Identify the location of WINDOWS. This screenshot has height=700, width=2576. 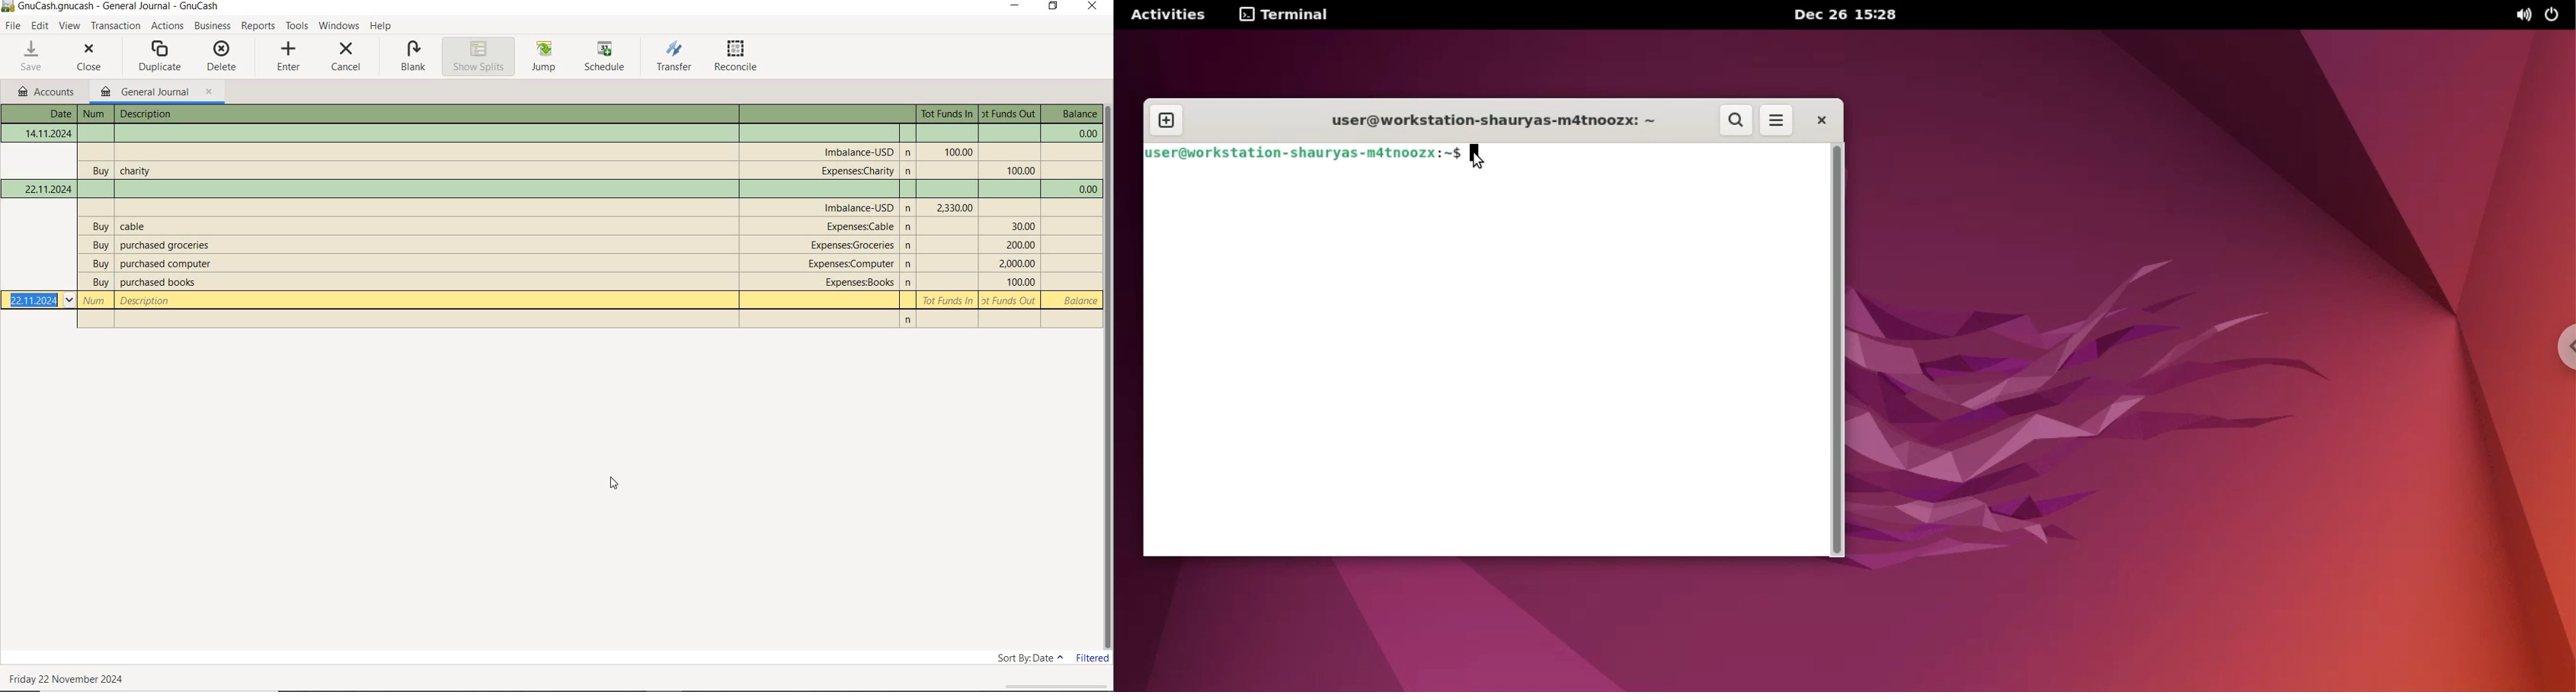
(339, 26).